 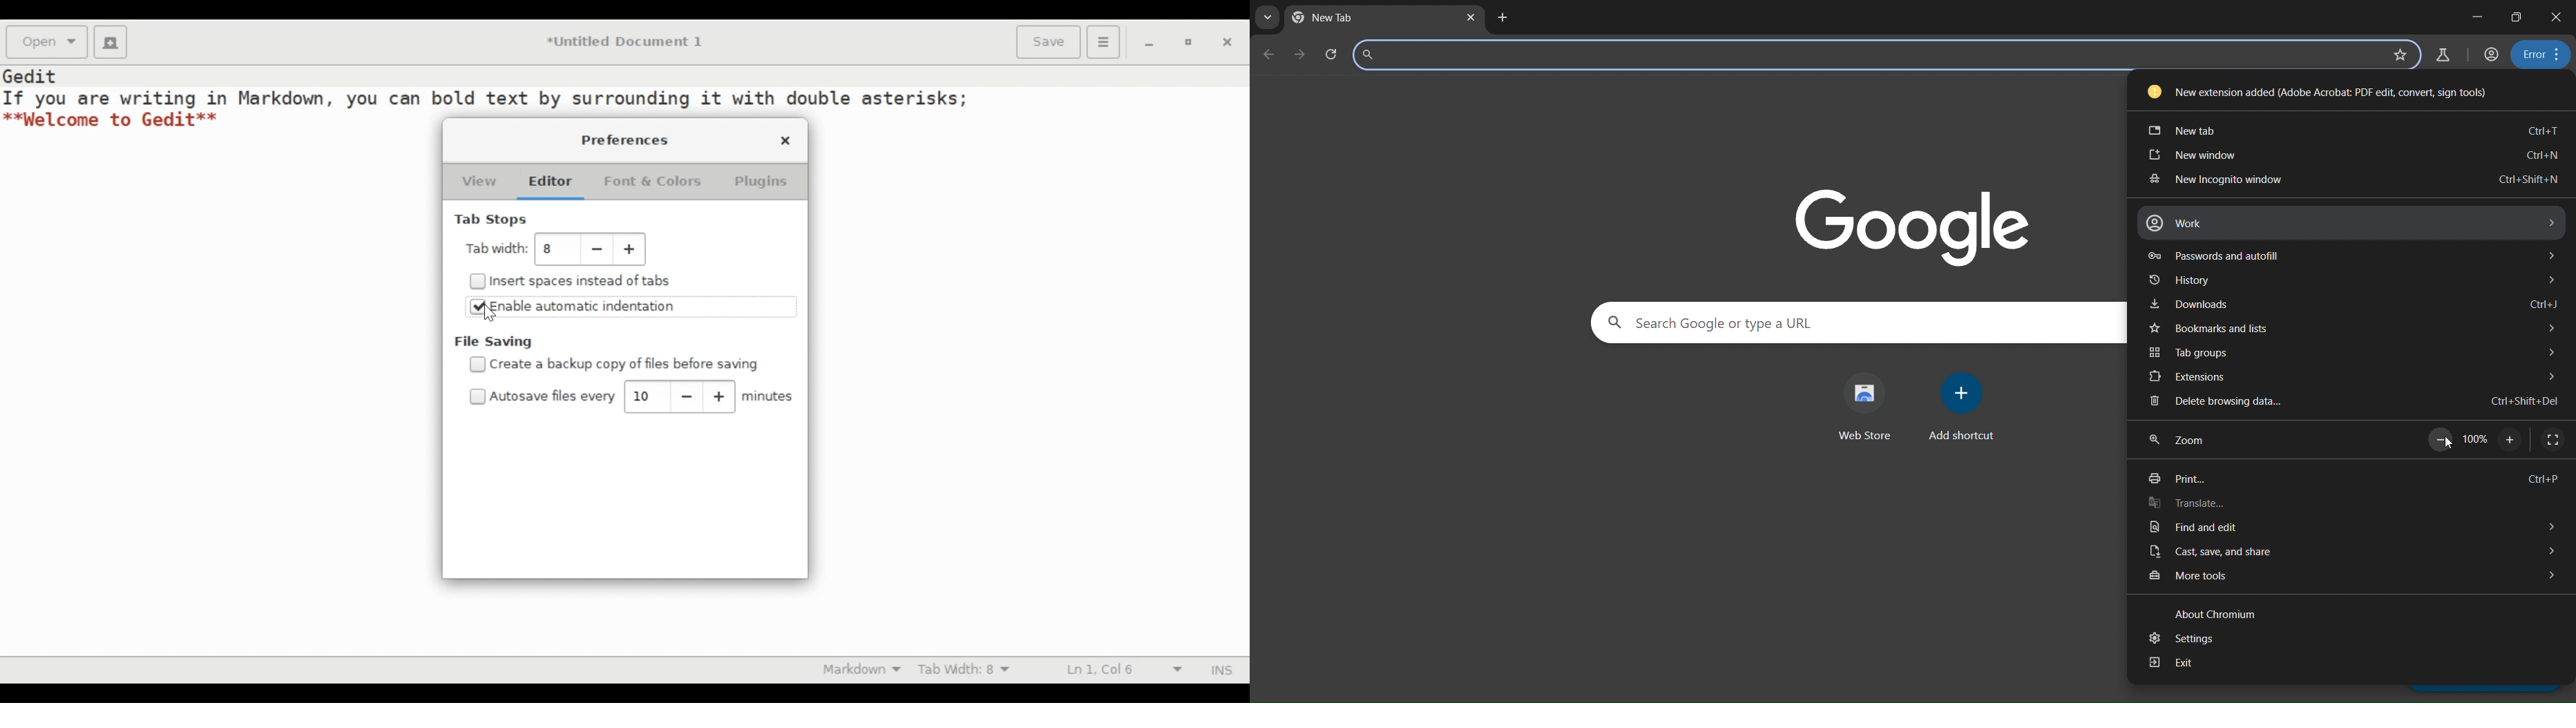 I want to click on search labs, so click(x=2442, y=55).